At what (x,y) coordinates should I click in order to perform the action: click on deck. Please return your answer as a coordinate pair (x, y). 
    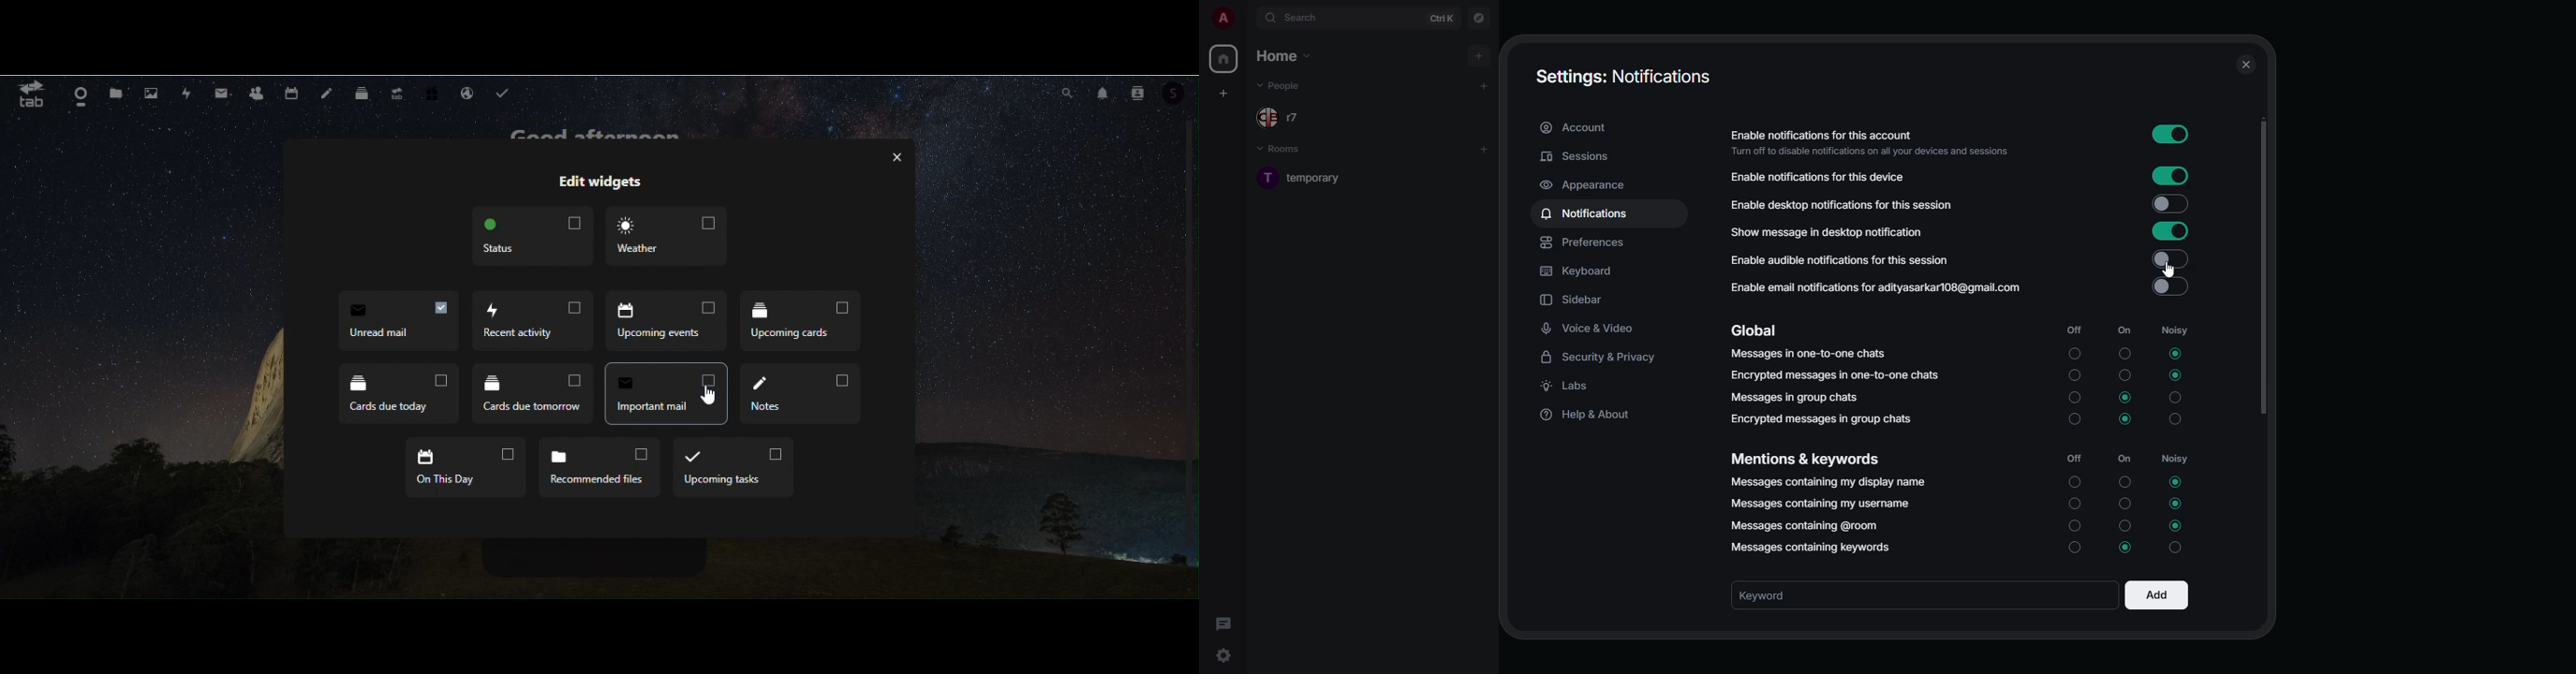
    Looking at the image, I should click on (363, 91).